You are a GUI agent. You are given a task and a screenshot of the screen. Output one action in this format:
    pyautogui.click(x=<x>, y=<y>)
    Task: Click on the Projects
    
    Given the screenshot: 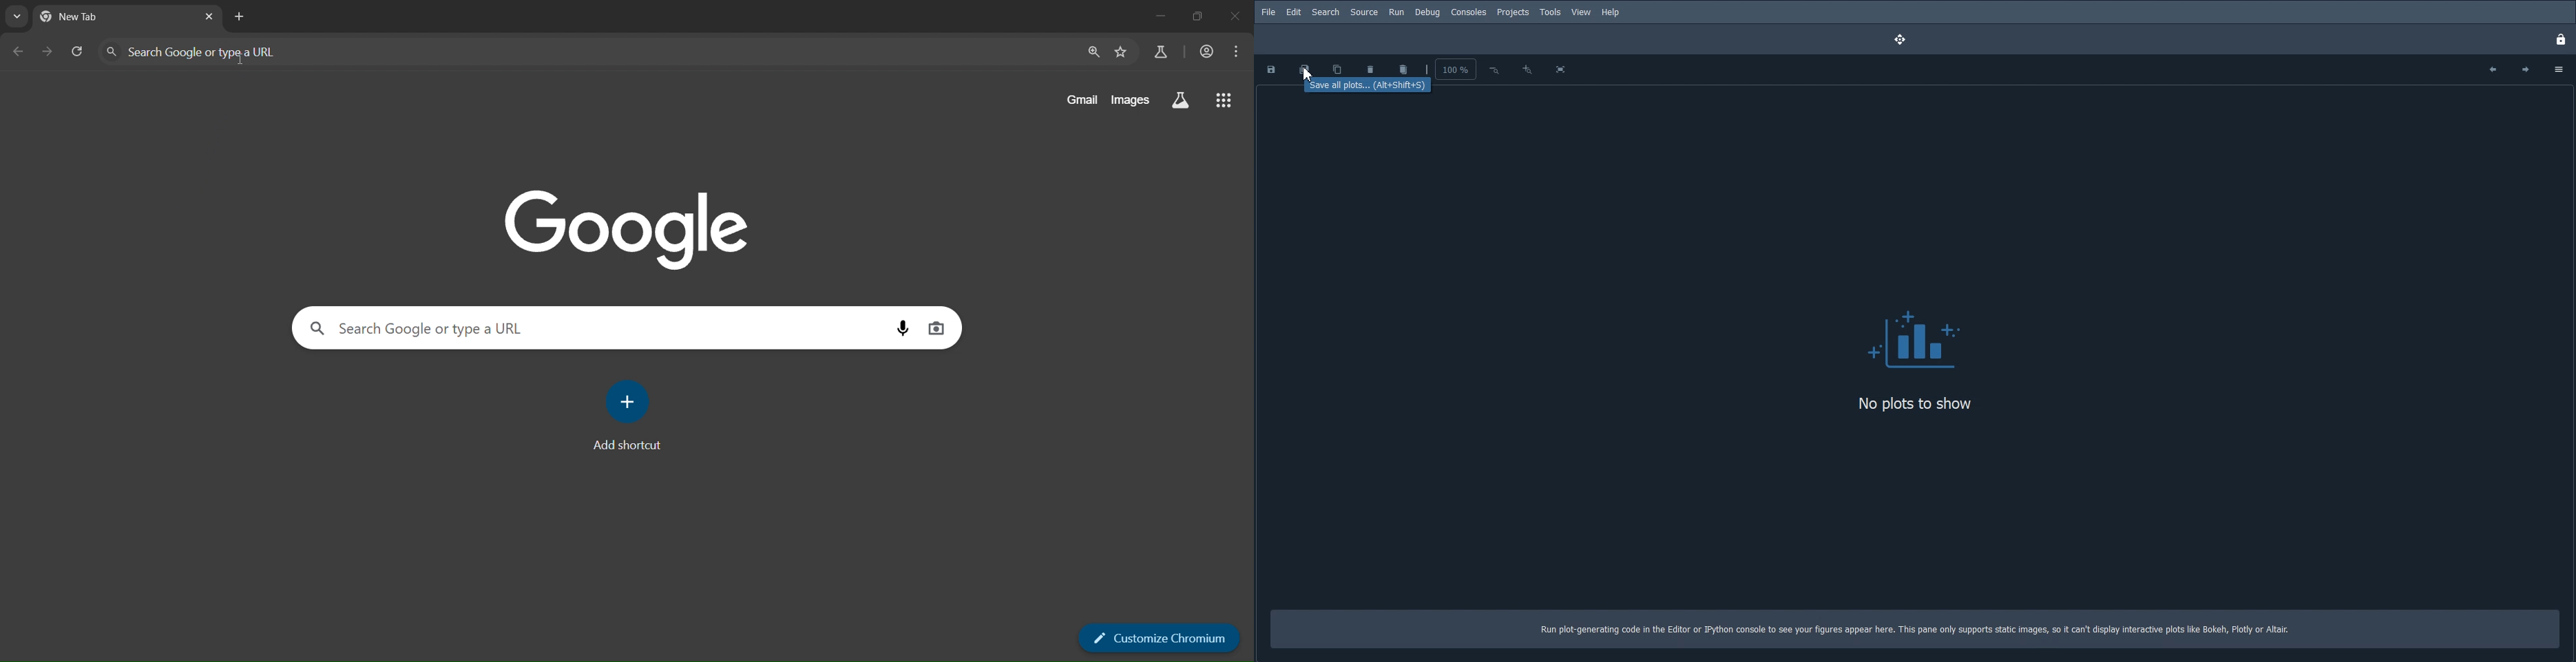 What is the action you would take?
    pyautogui.click(x=1513, y=12)
    